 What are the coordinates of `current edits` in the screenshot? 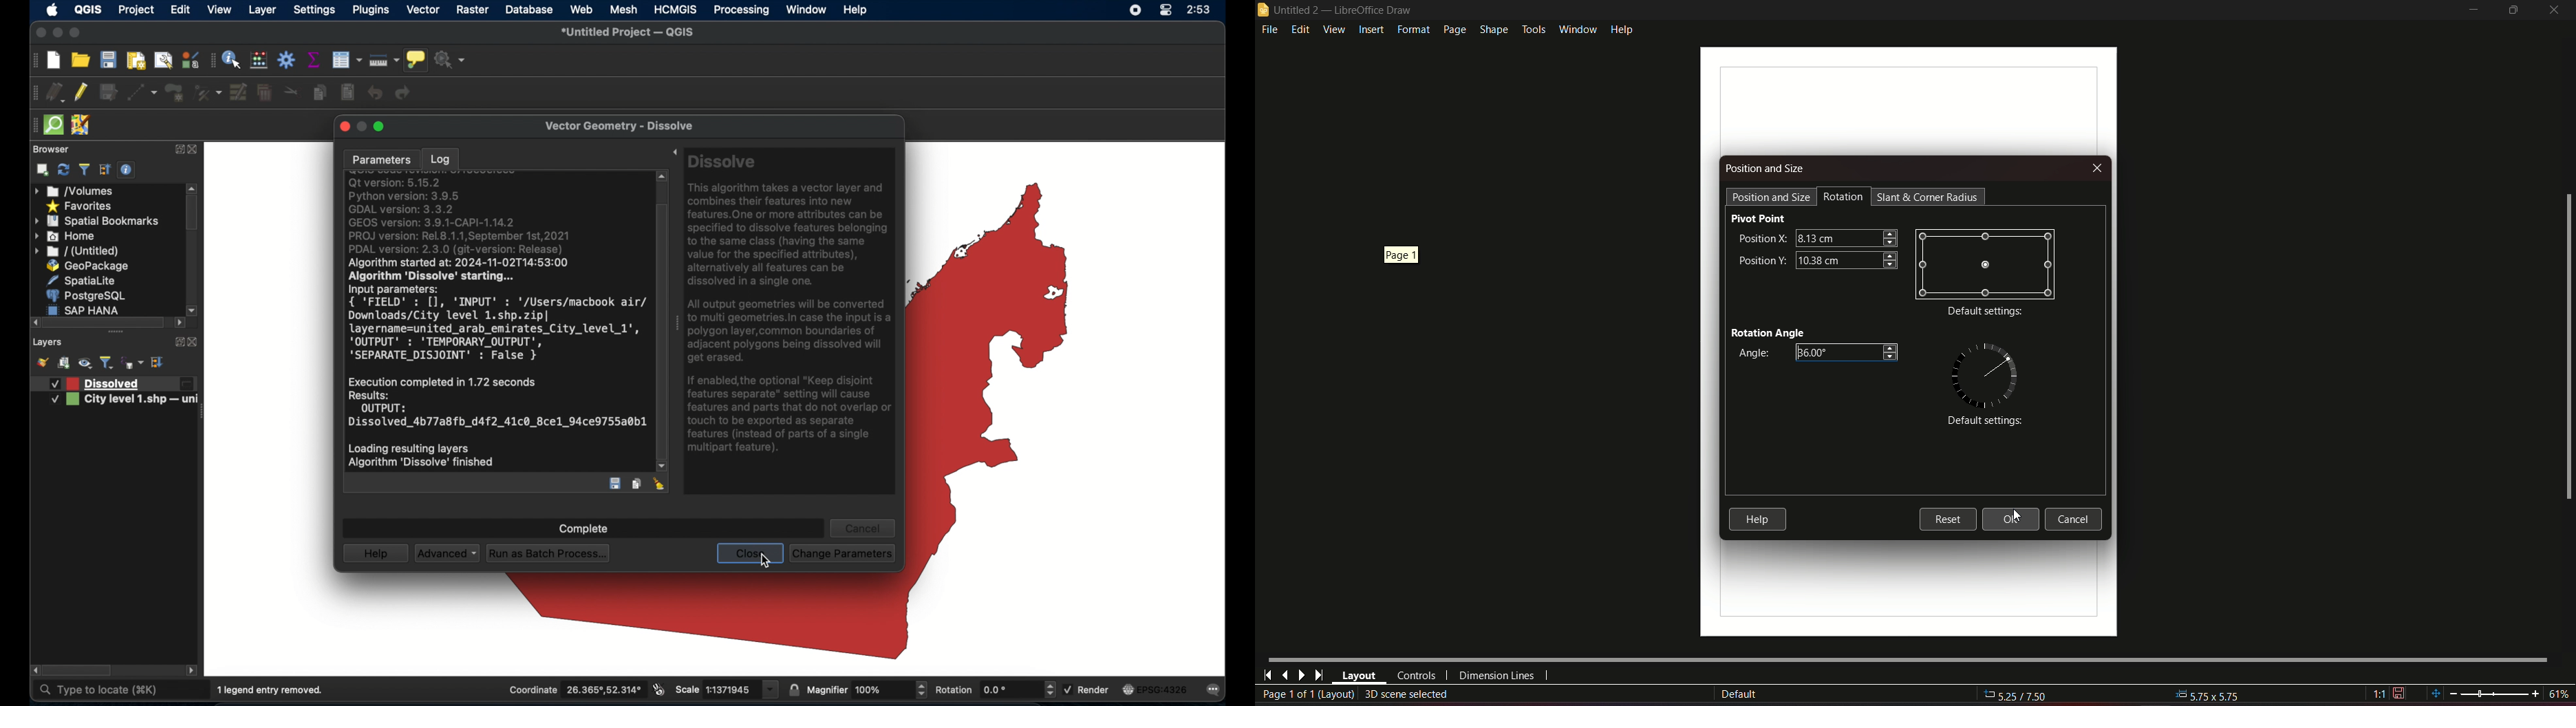 It's located at (56, 92).